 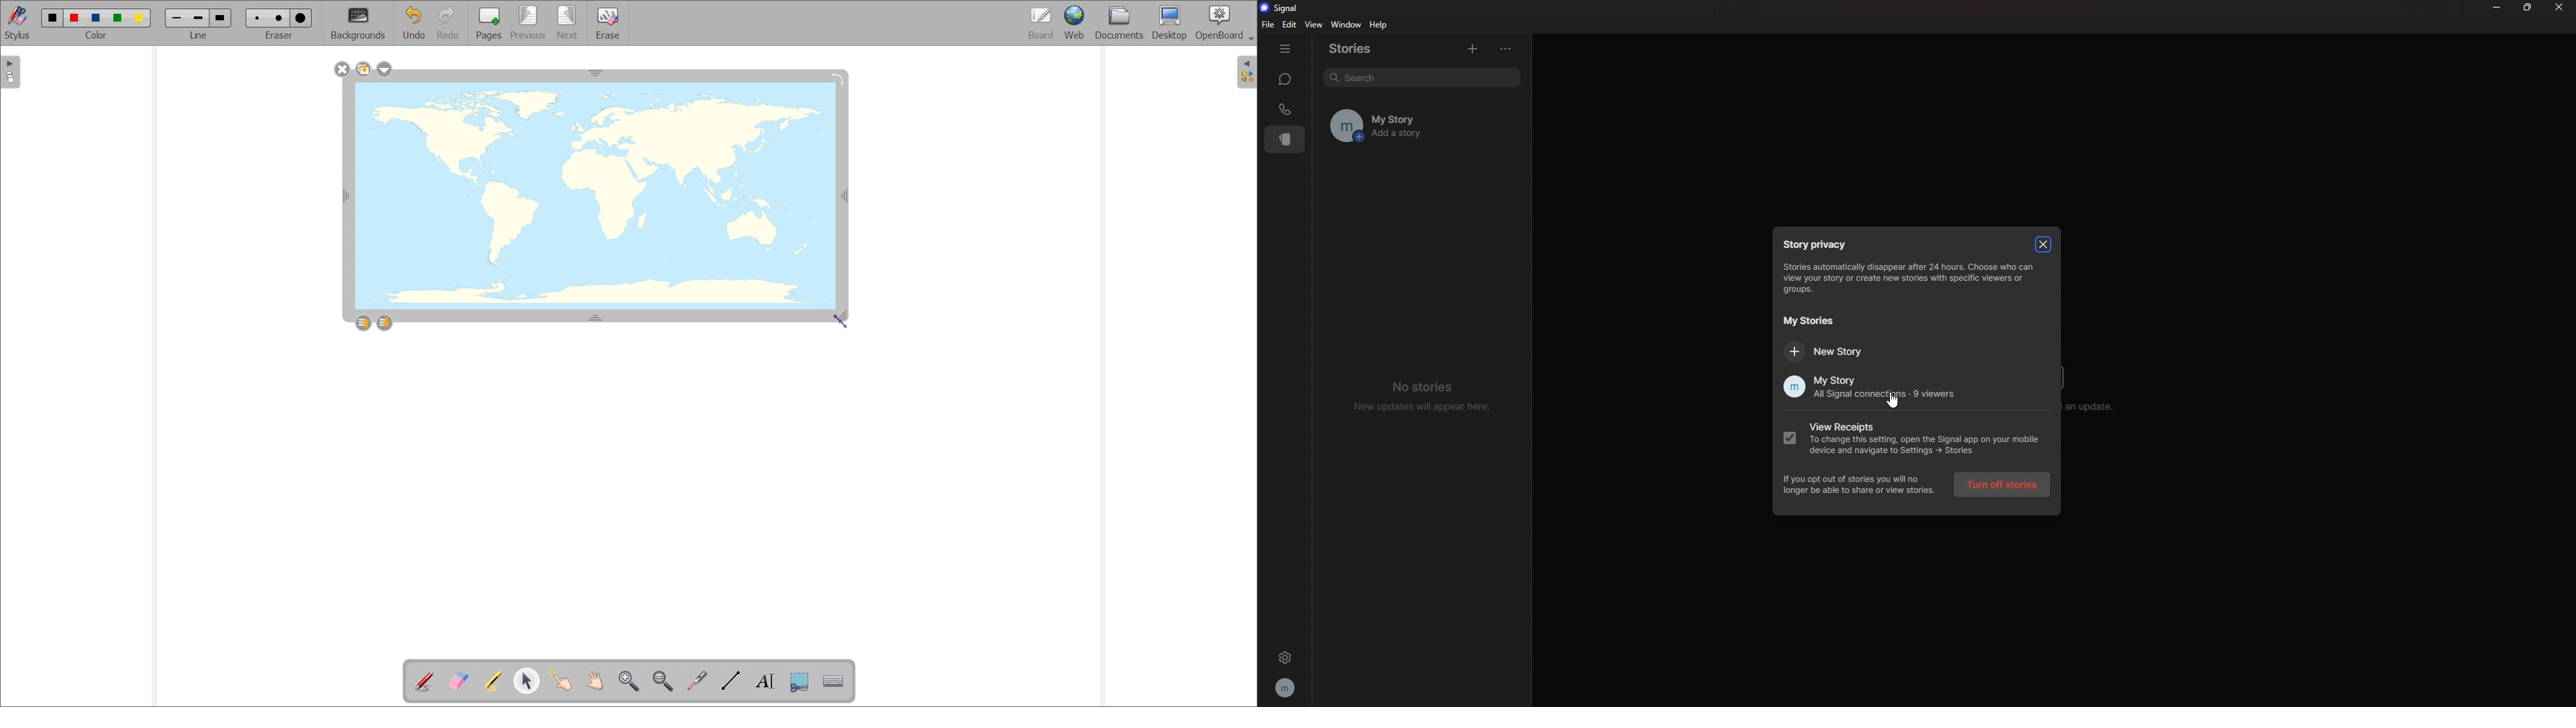 I want to click on openboard settings, so click(x=1224, y=23).